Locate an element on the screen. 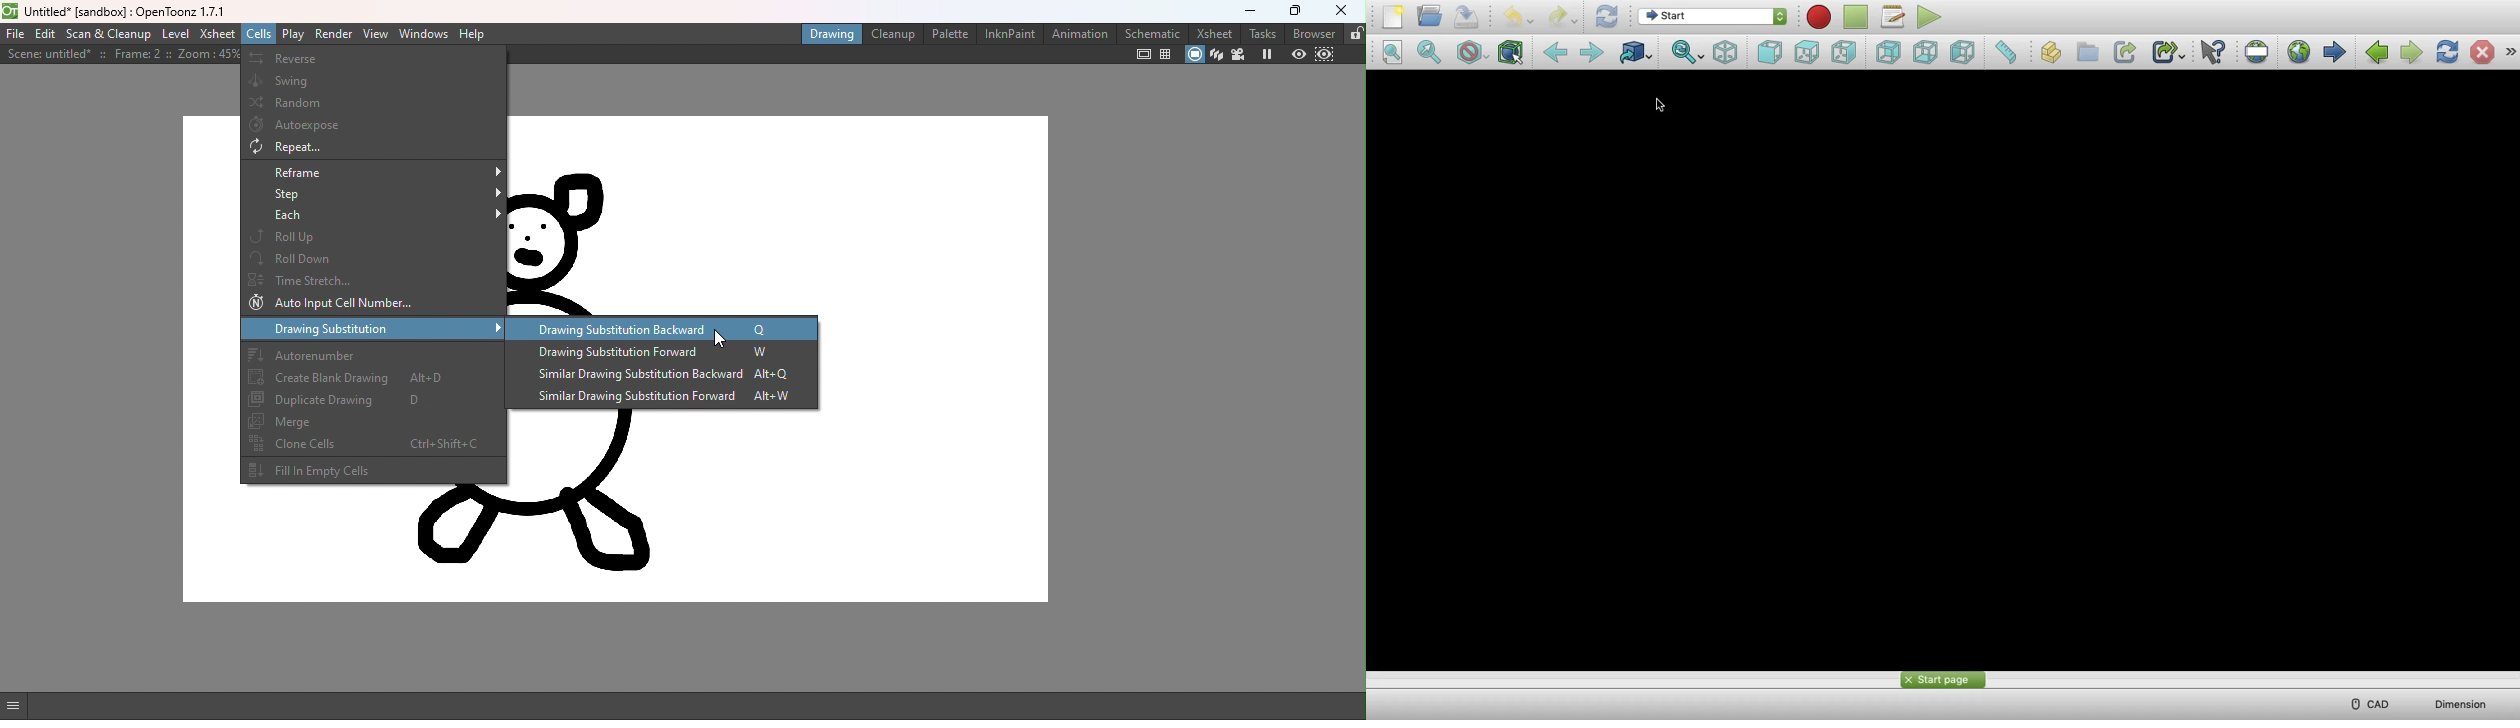 The width and height of the screenshot is (2520, 728). Drawing substitution is located at coordinates (373, 328).